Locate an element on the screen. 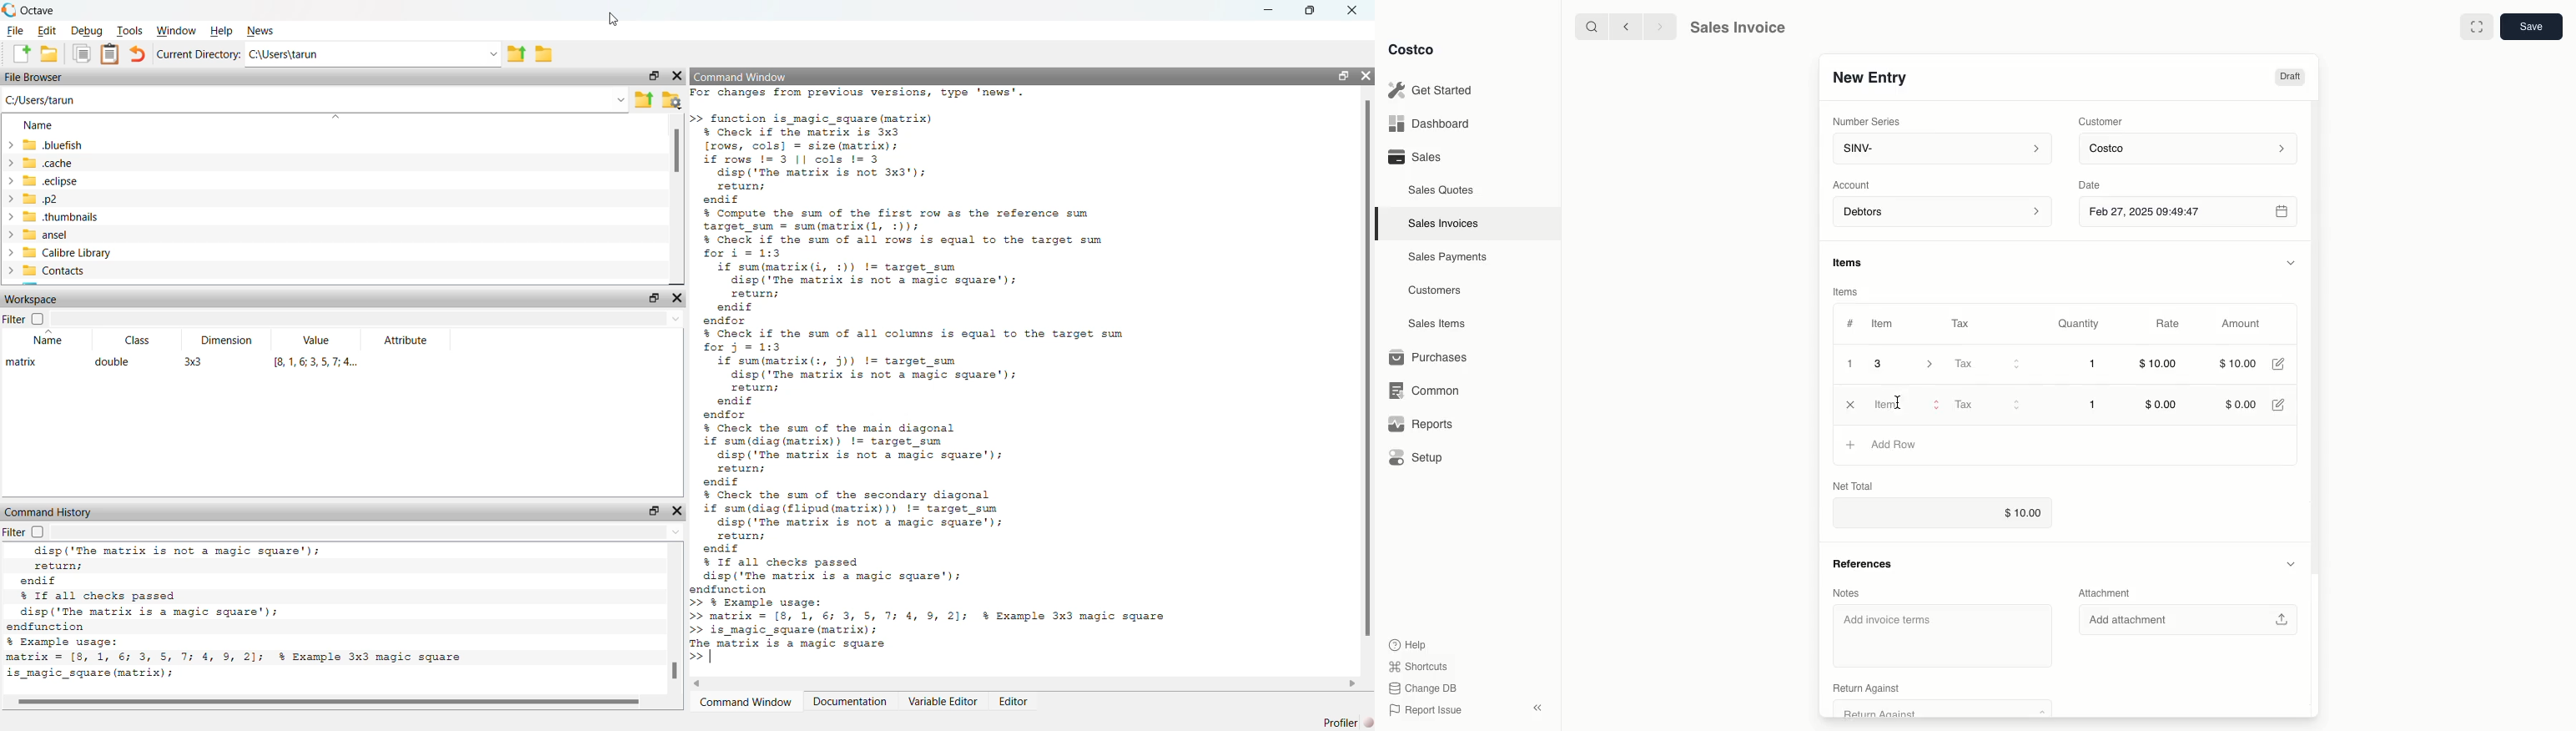 The image size is (2576, 756). Costco is located at coordinates (1412, 50).